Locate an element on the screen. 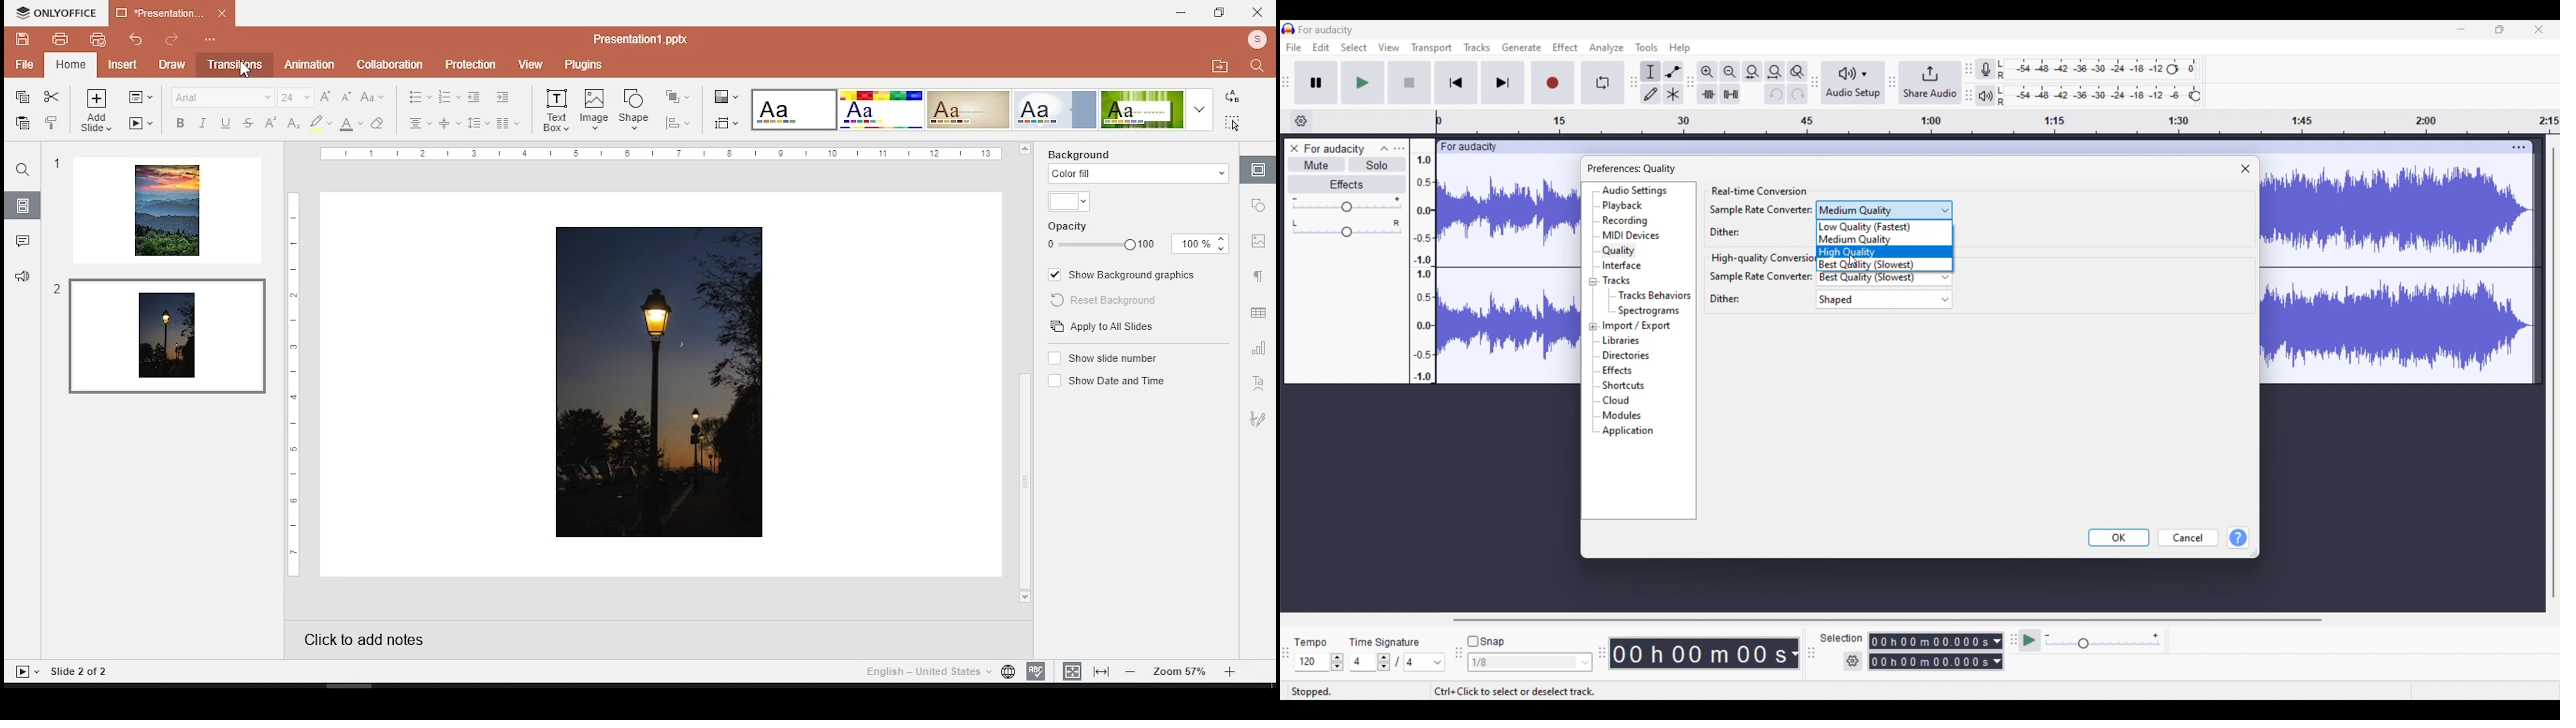 The width and height of the screenshot is (2576, 728). onlyoffice is located at coordinates (53, 12).